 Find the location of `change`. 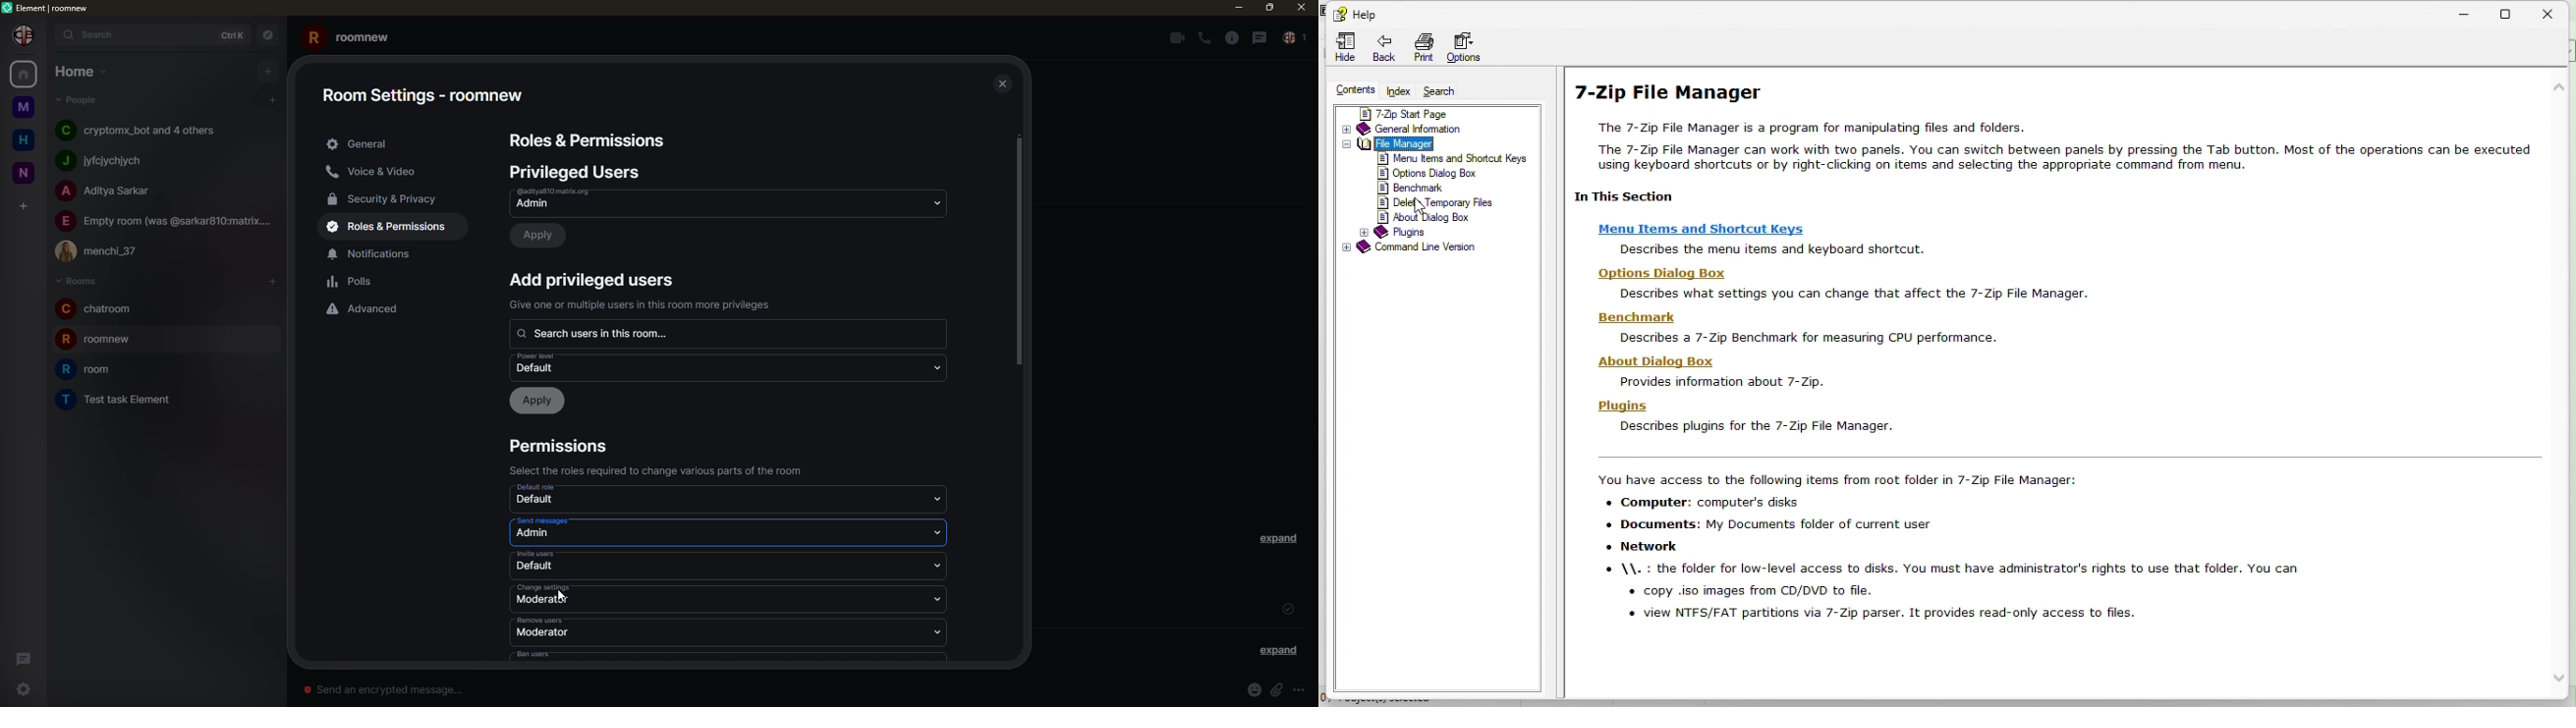

change is located at coordinates (544, 587).